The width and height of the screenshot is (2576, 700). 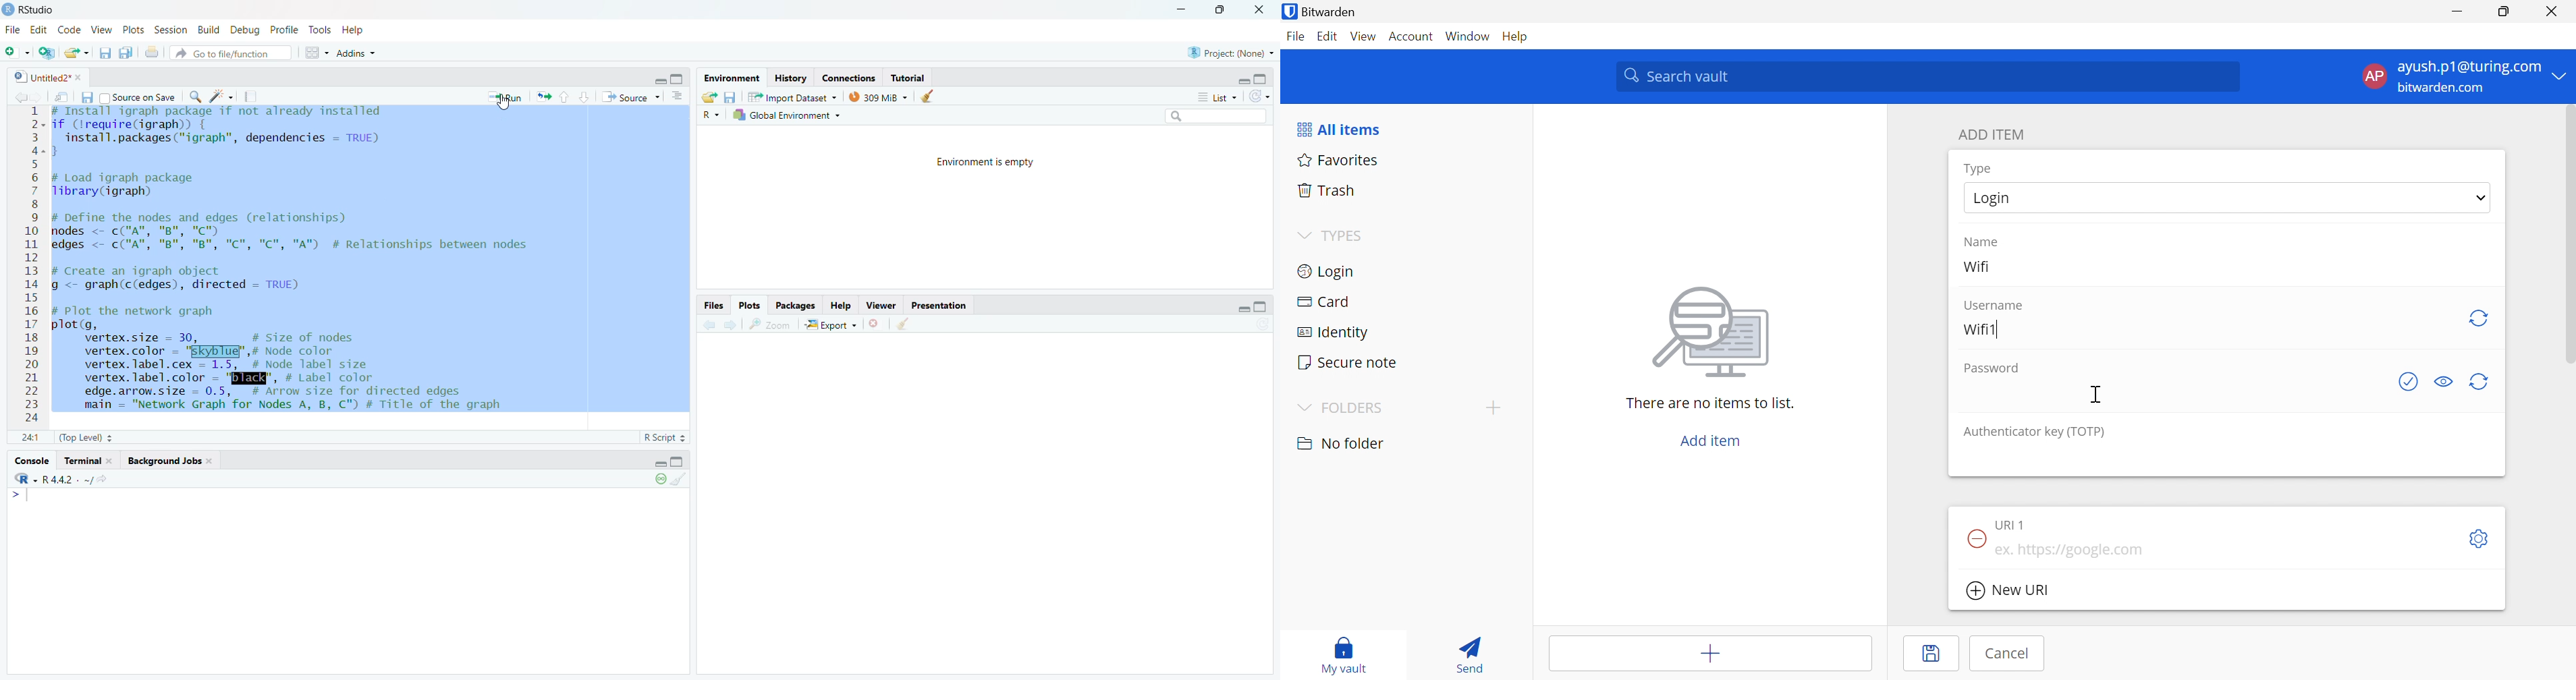 What do you see at coordinates (23, 439) in the screenshot?
I see `1:!` at bounding box center [23, 439].